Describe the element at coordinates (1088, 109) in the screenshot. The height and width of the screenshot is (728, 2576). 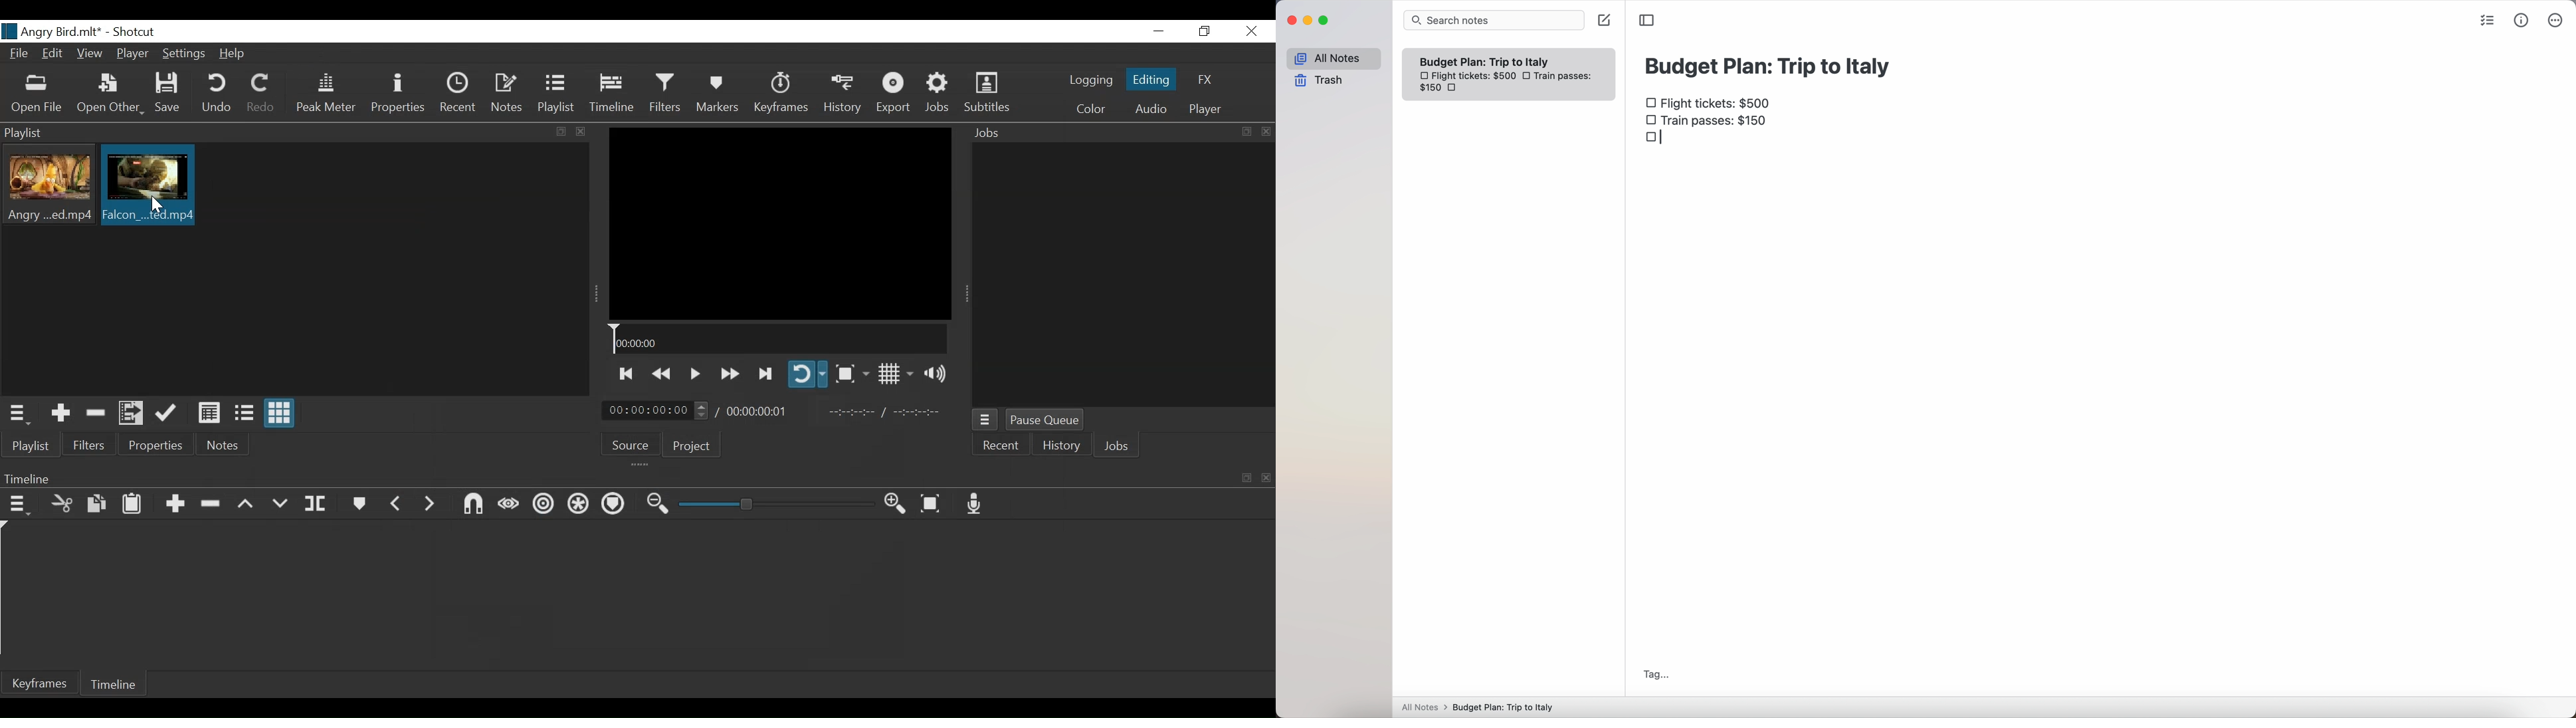
I see `Color` at that location.